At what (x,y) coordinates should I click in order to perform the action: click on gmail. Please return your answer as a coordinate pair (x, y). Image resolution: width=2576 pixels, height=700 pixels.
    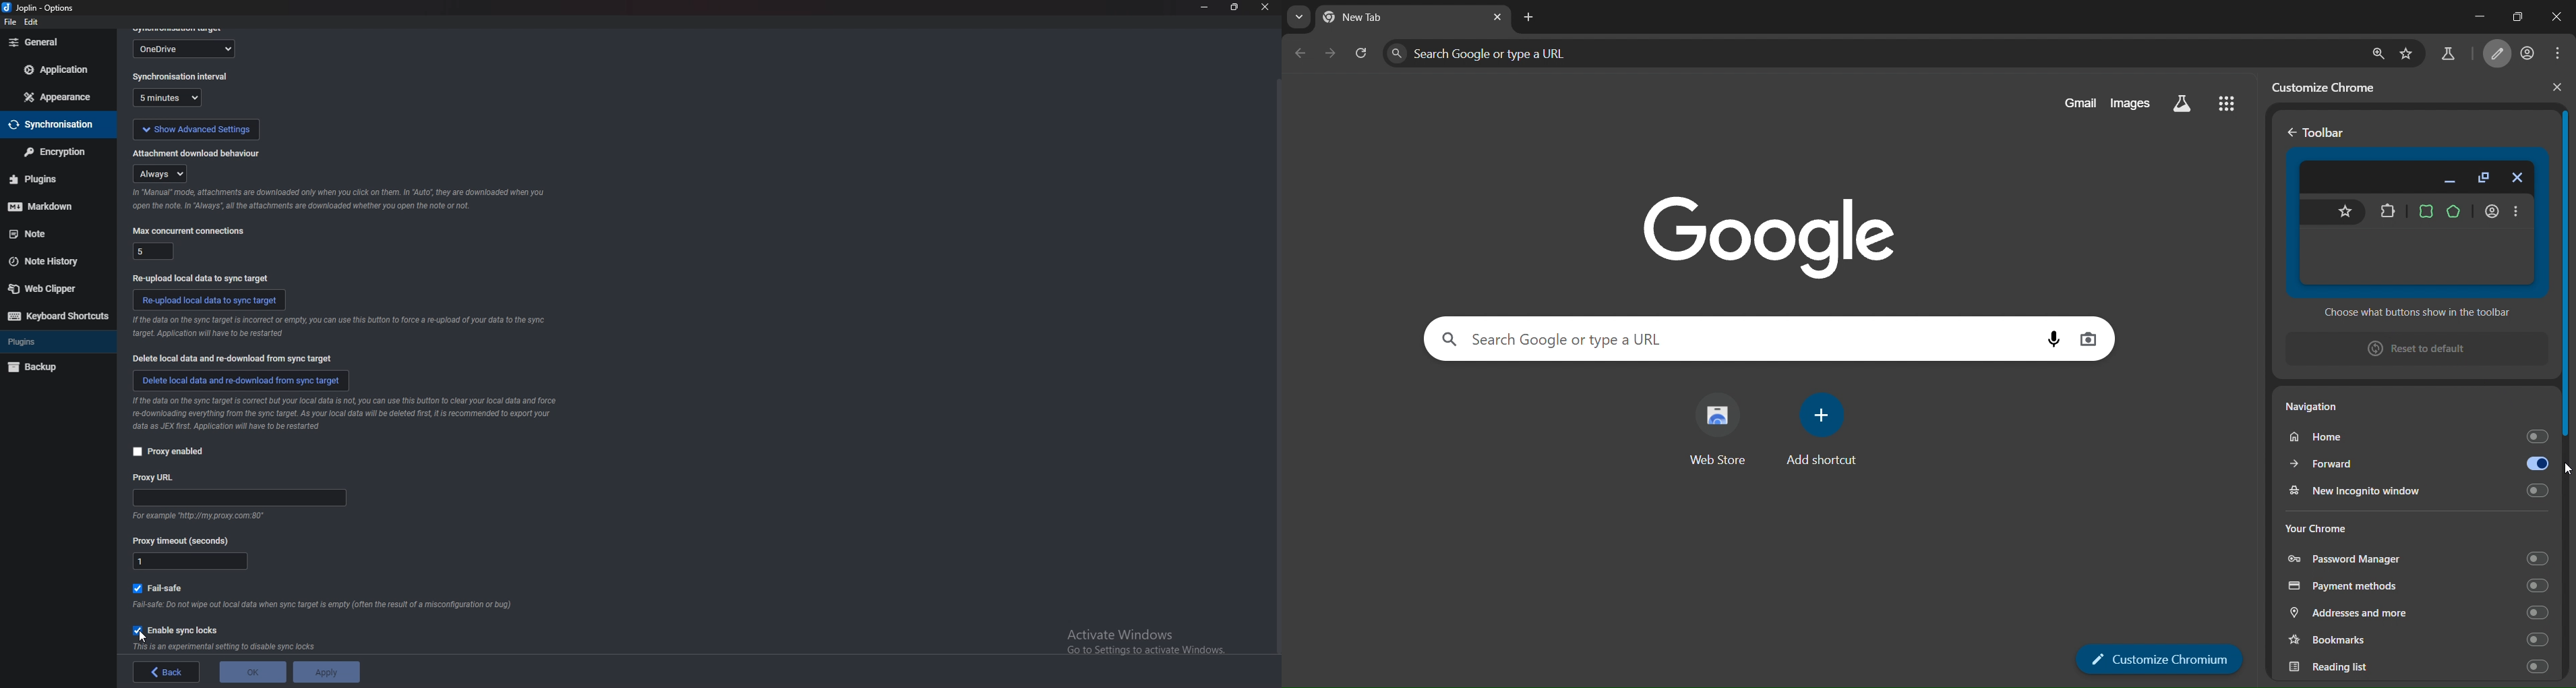
    Looking at the image, I should click on (2080, 103).